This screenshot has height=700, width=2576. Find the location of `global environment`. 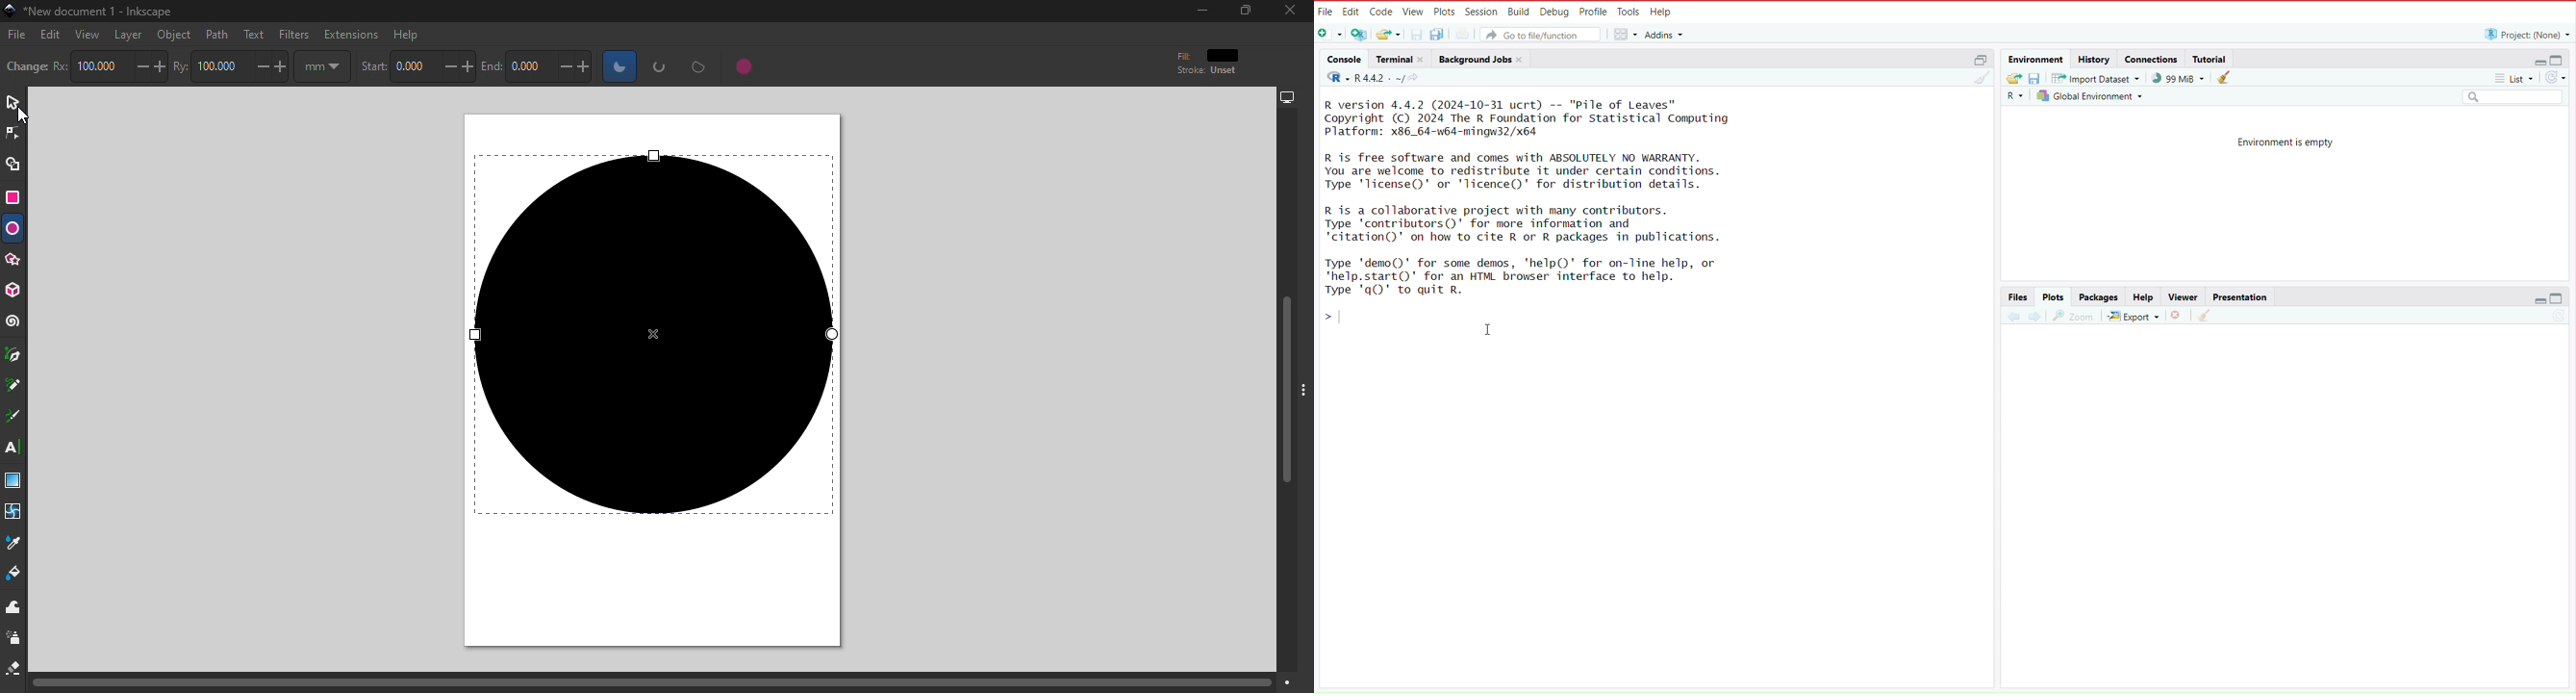

global environment is located at coordinates (2092, 99).